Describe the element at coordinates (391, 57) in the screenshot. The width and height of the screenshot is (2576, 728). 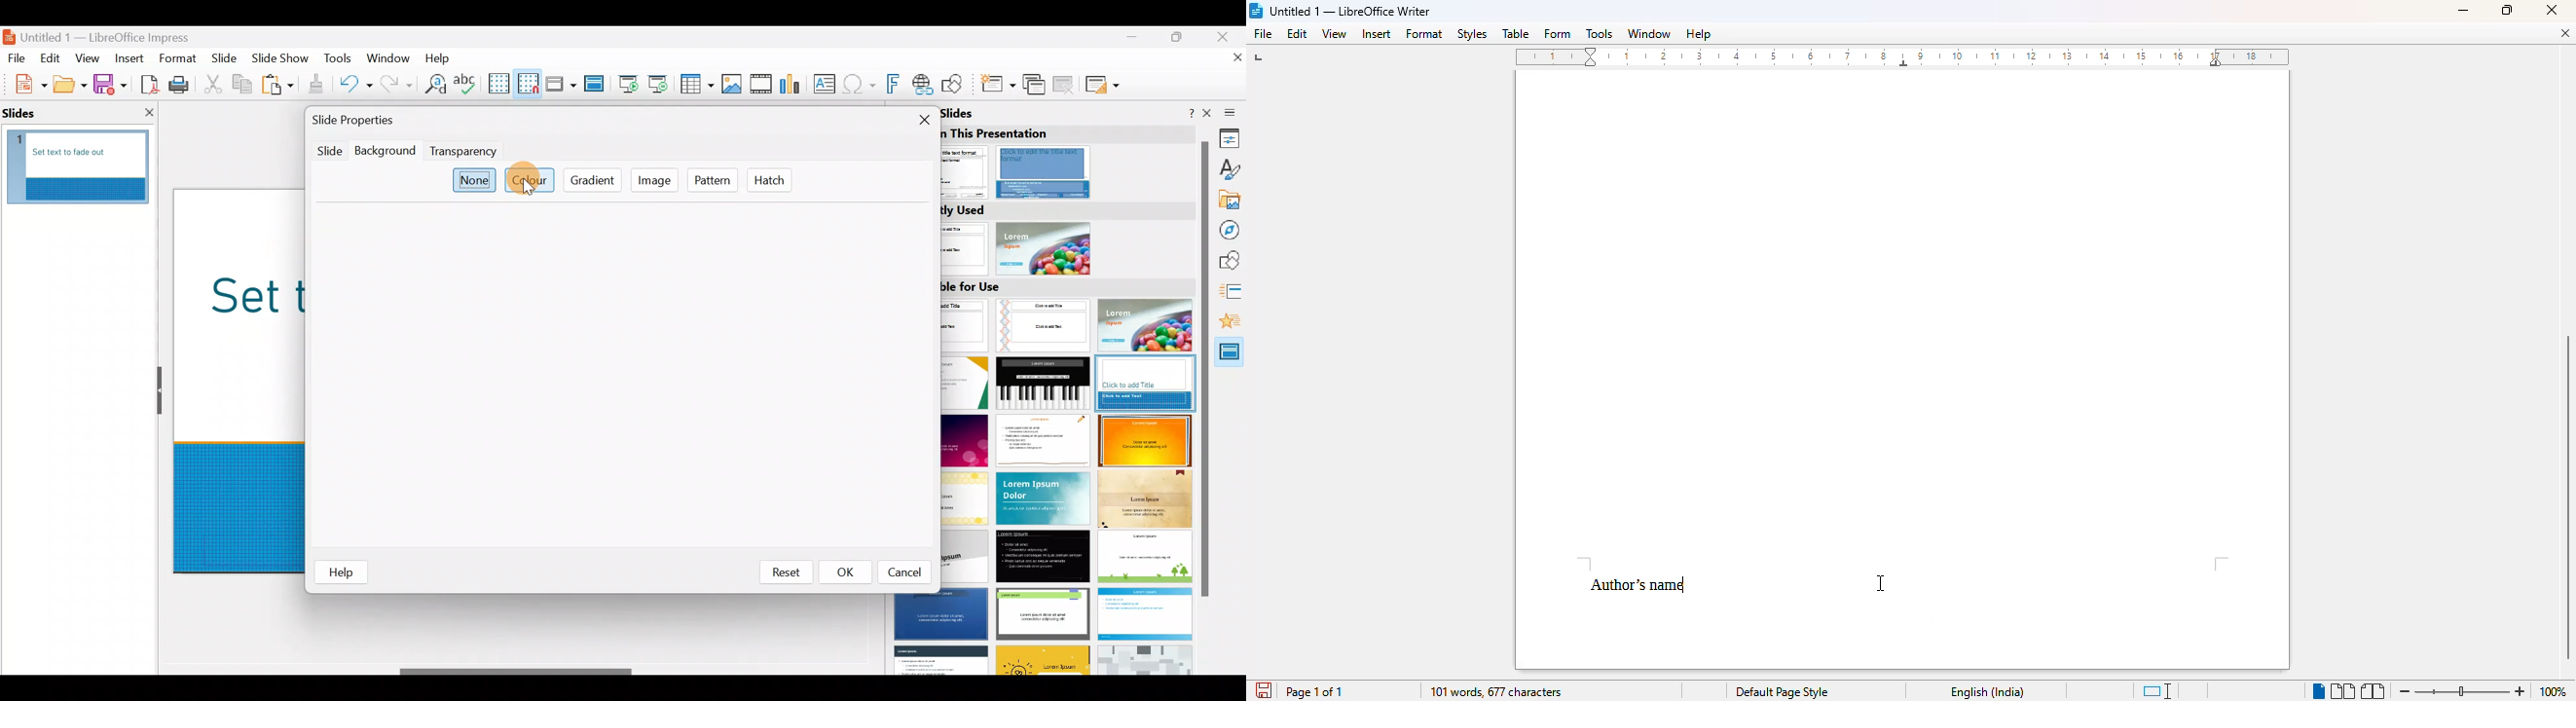
I see `Window` at that location.